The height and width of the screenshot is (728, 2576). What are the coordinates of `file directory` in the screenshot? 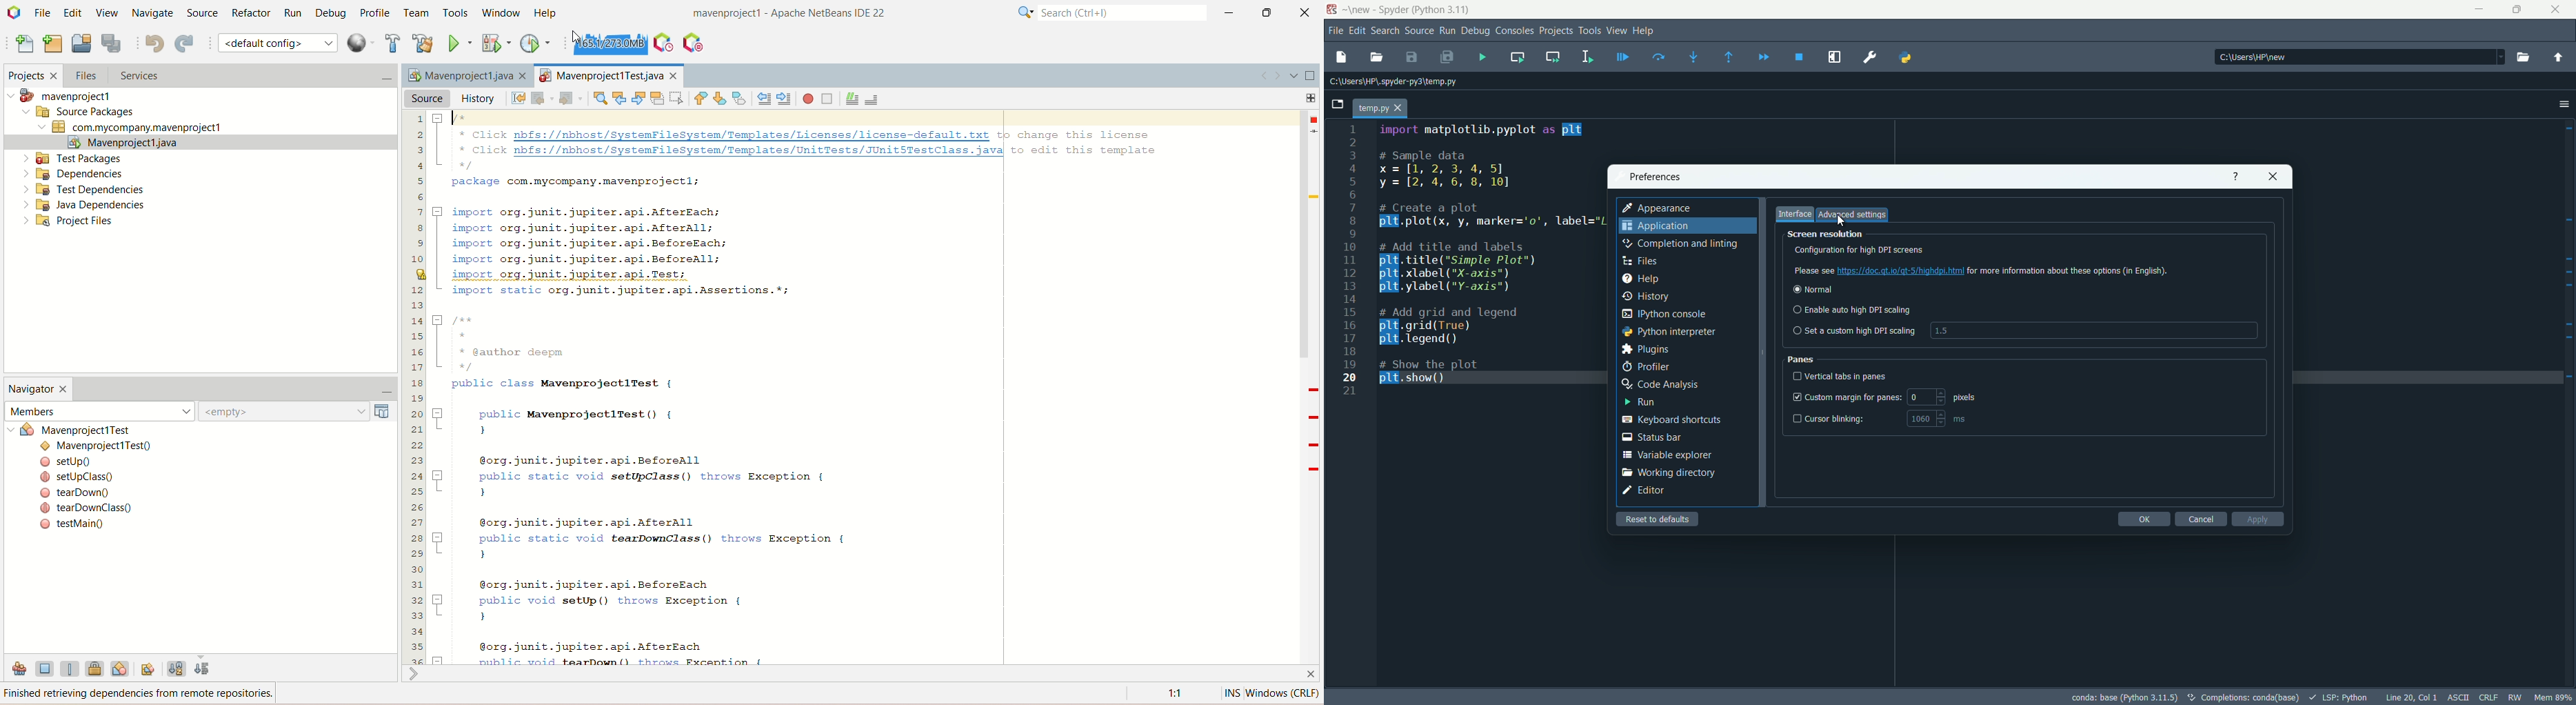 It's located at (1392, 82).